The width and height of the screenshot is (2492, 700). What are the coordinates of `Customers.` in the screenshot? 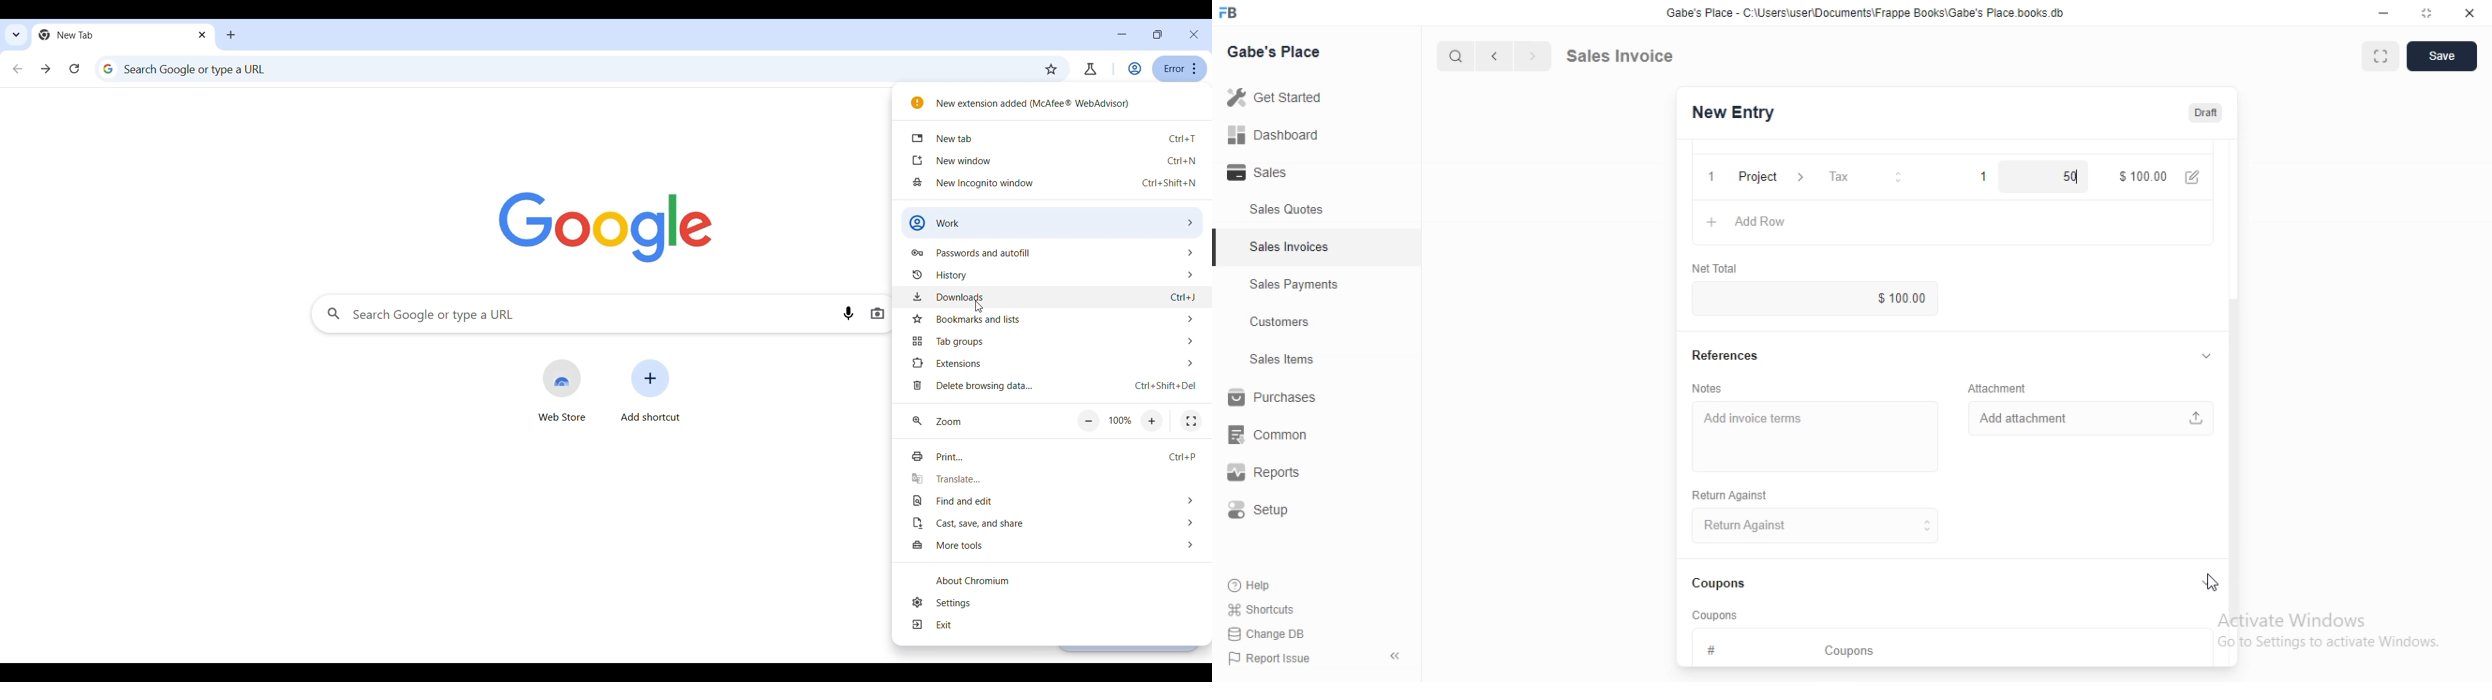 It's located at (1274, 324).